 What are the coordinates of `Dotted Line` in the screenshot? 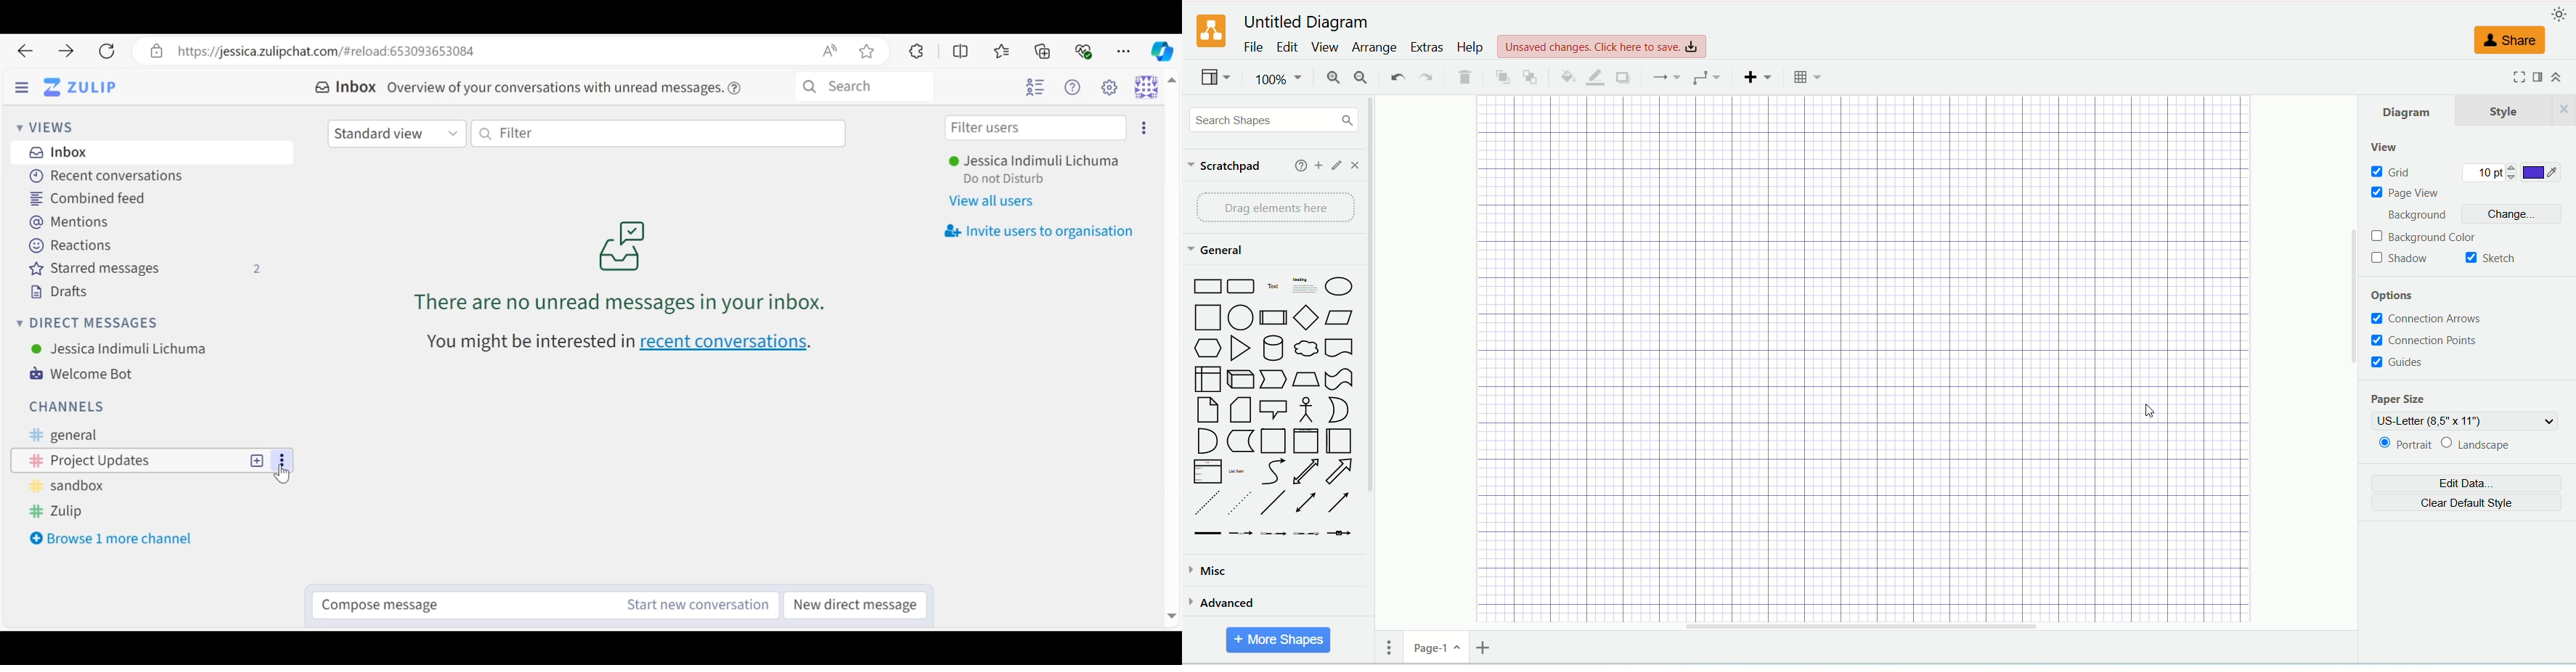 It's located at (1242, 505).